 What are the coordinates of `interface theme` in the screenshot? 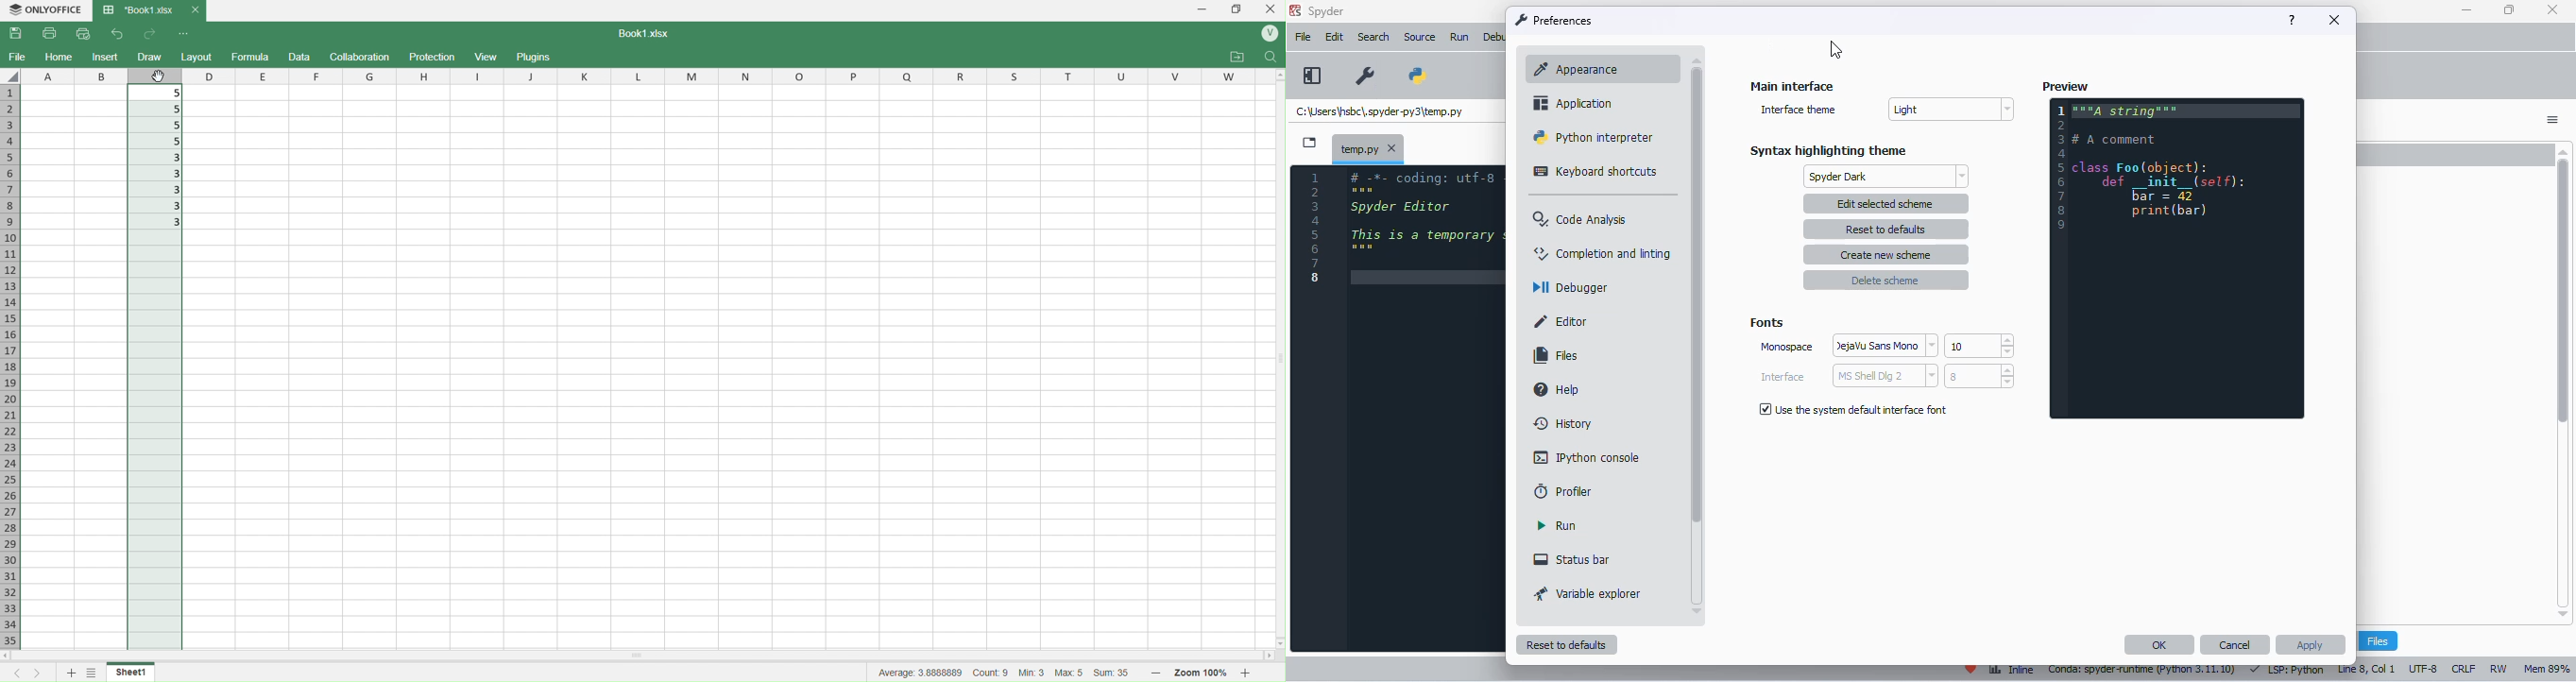 It's located at (1797, 110).